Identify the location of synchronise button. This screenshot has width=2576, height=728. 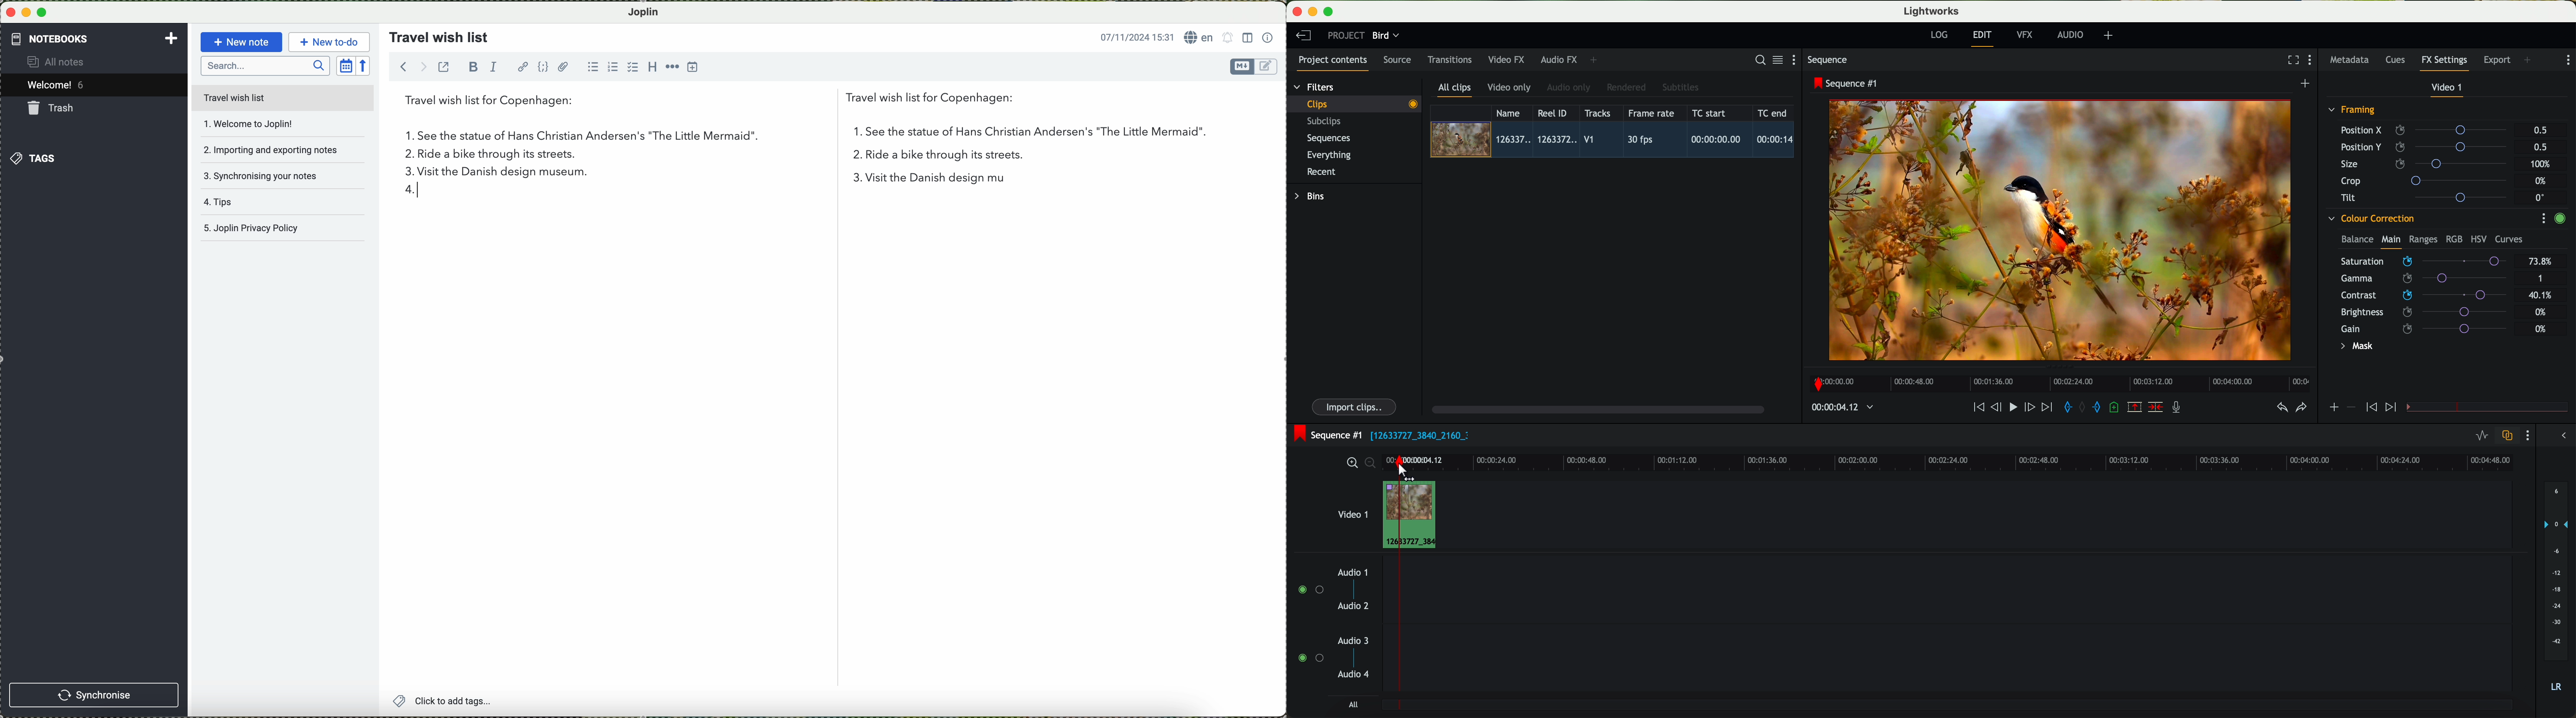
(96, 694).